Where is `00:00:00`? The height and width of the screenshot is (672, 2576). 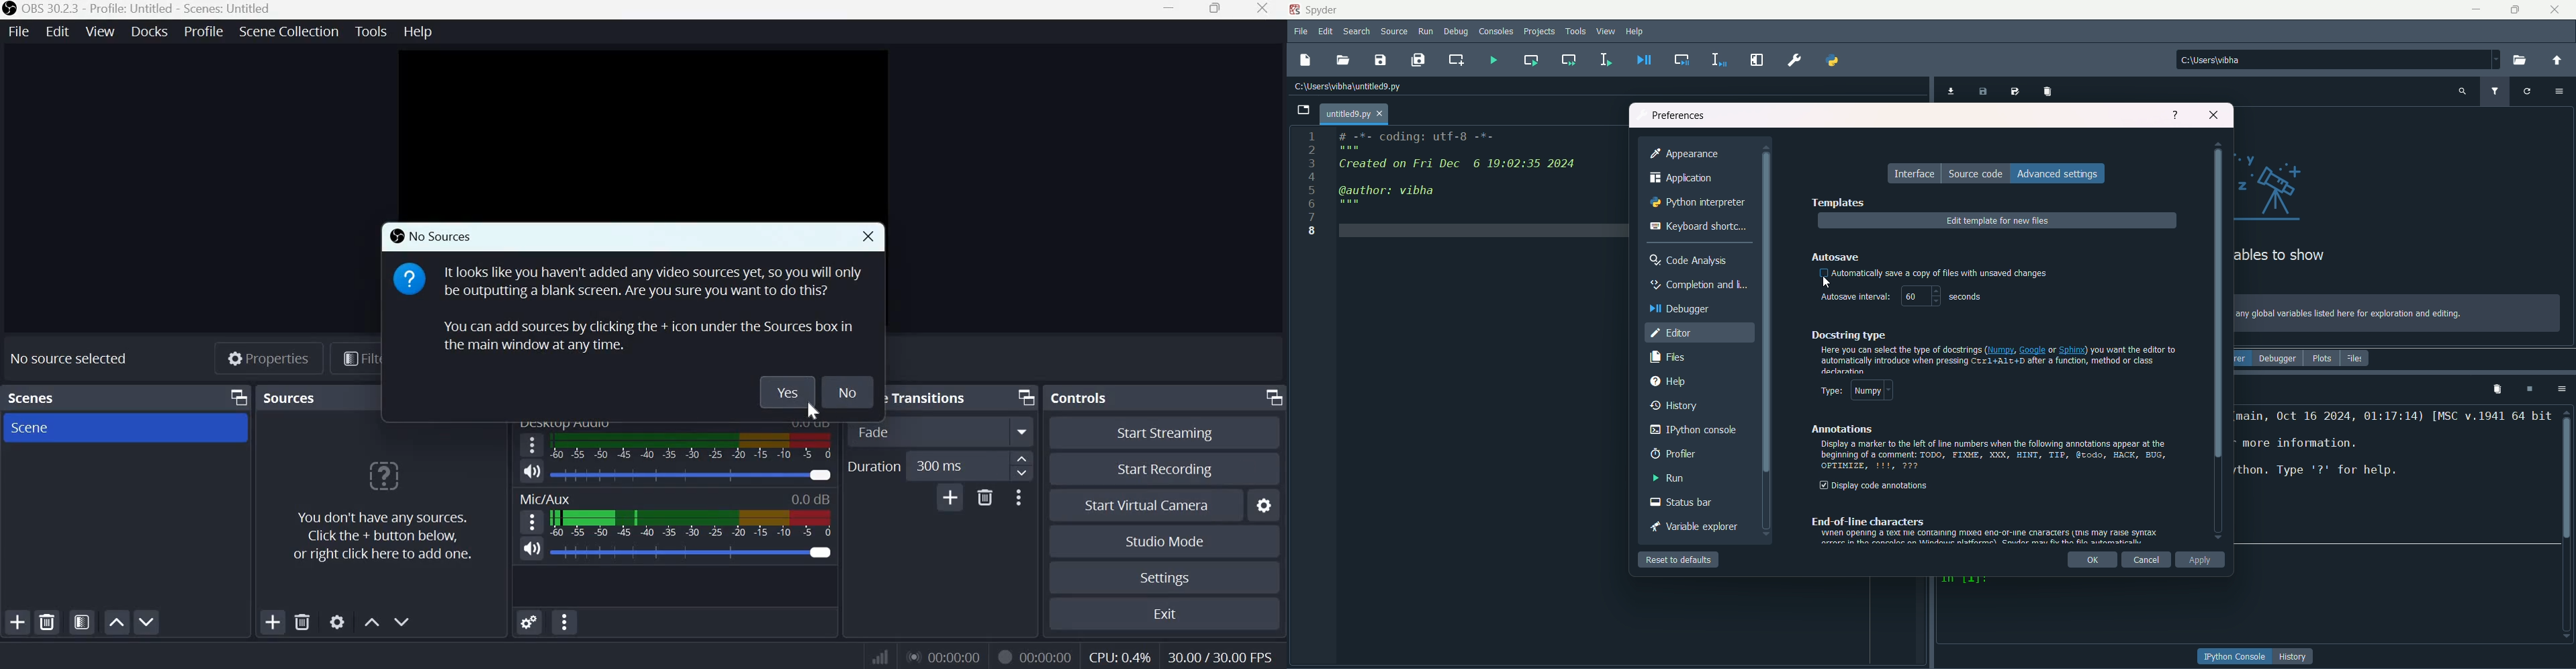
00:00:00 is located at coordinates (944, 655).